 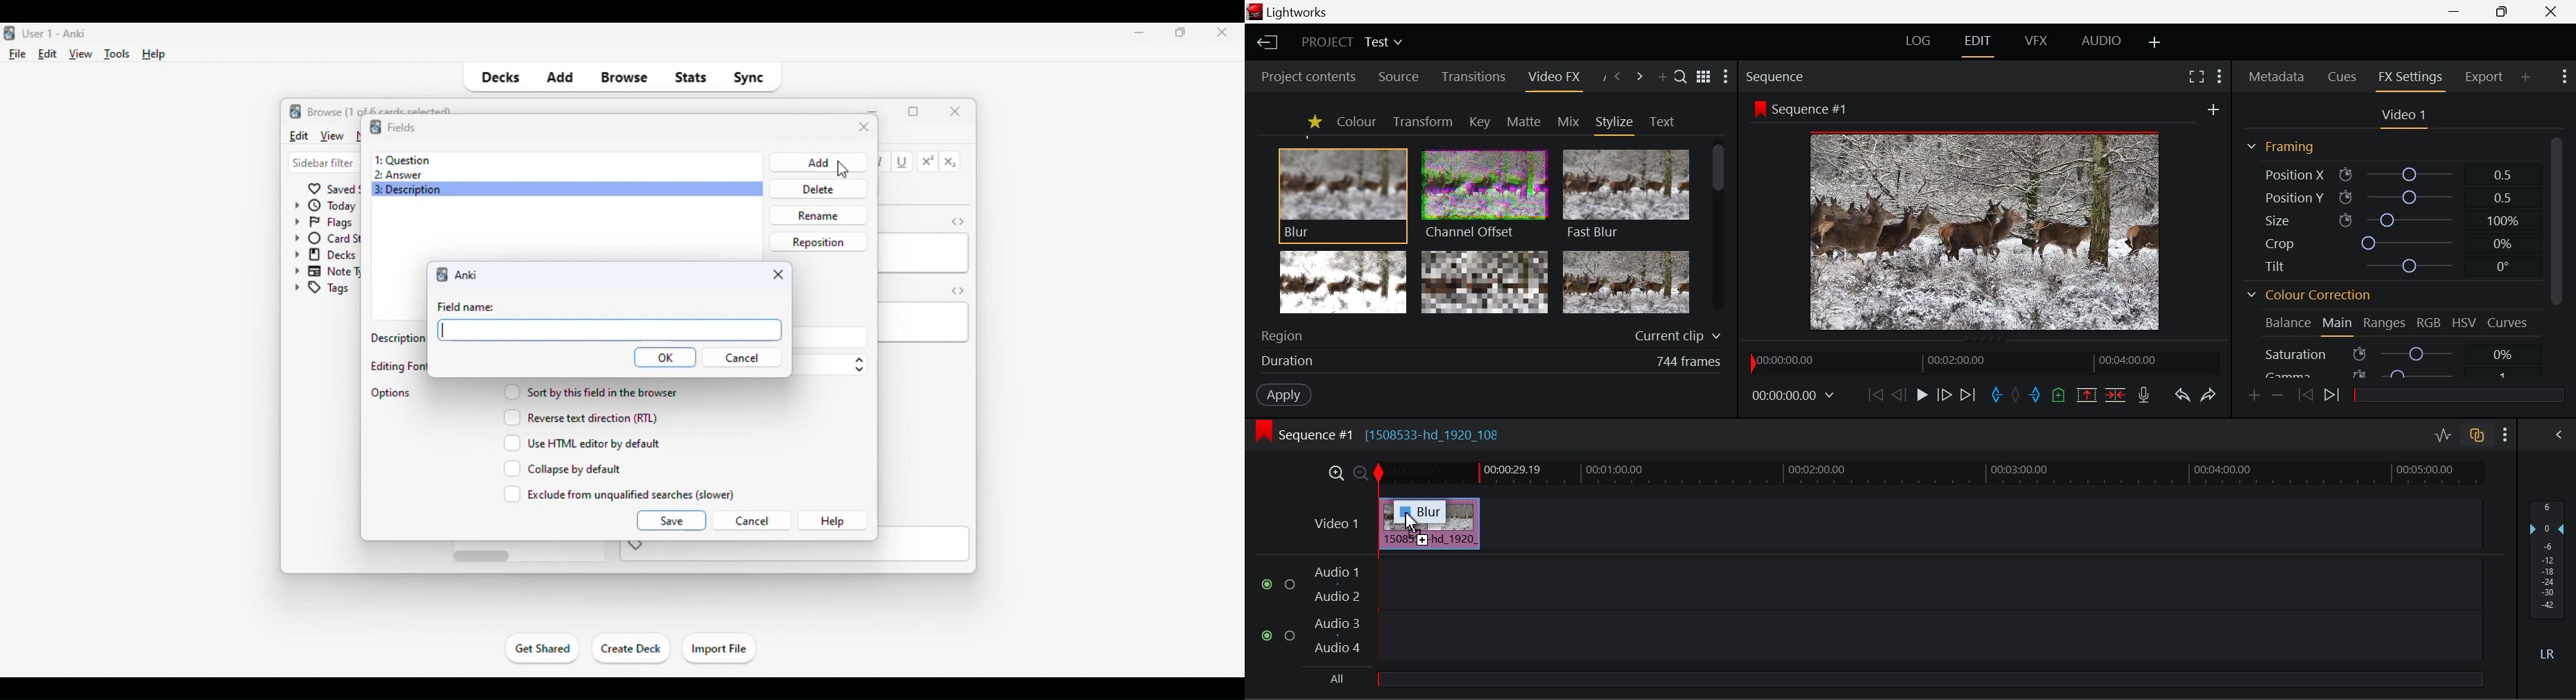 I want to click on Project contents, so click(x=1308, y=76).